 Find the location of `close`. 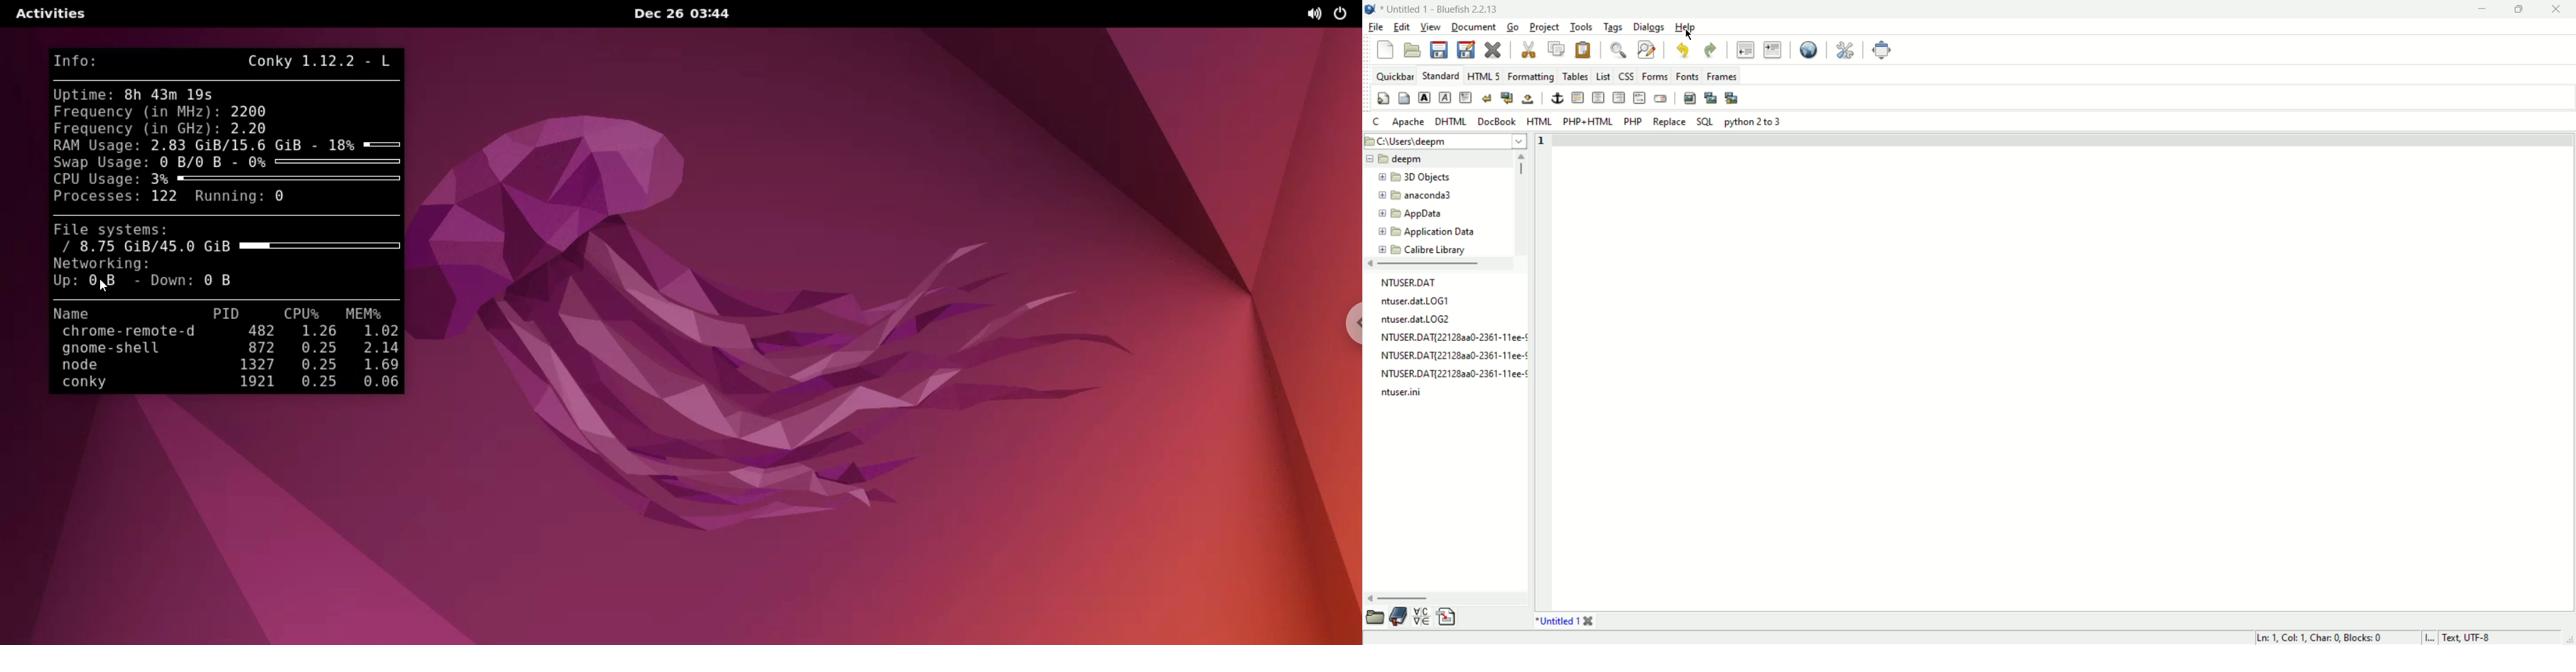

close is located at coordinates (2560, 9).